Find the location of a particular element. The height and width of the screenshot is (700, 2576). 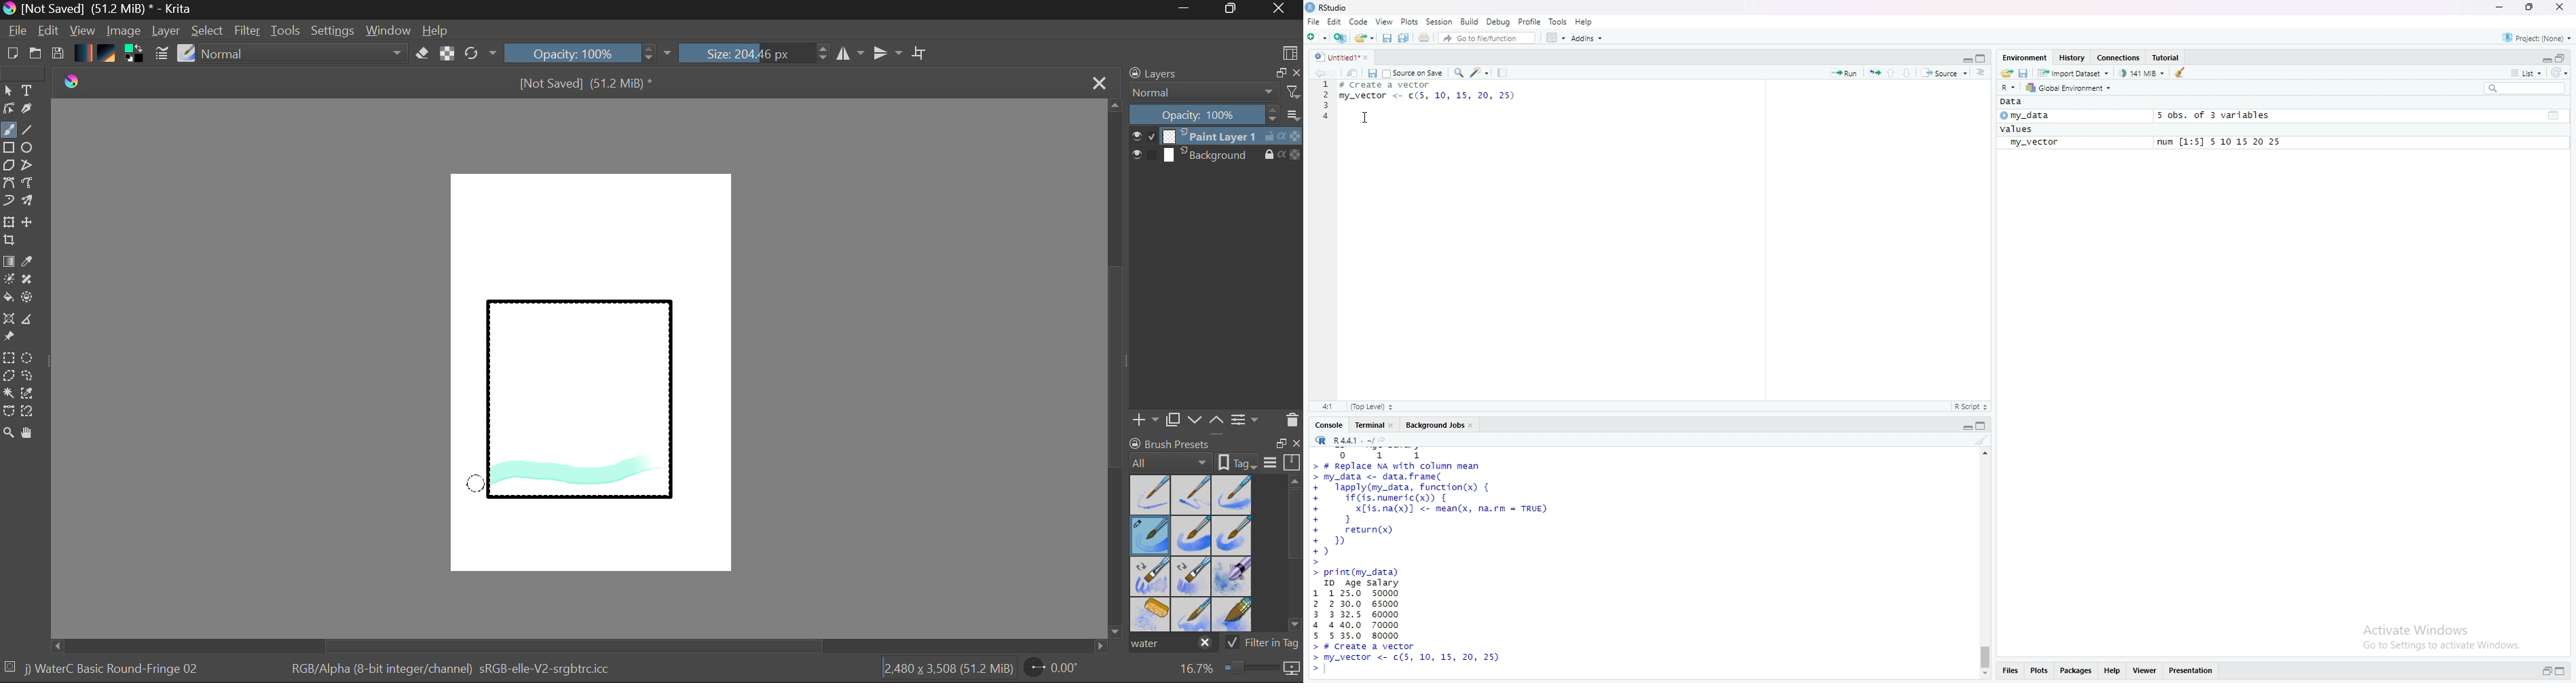

create a project is located at coordinates (1341, 38).